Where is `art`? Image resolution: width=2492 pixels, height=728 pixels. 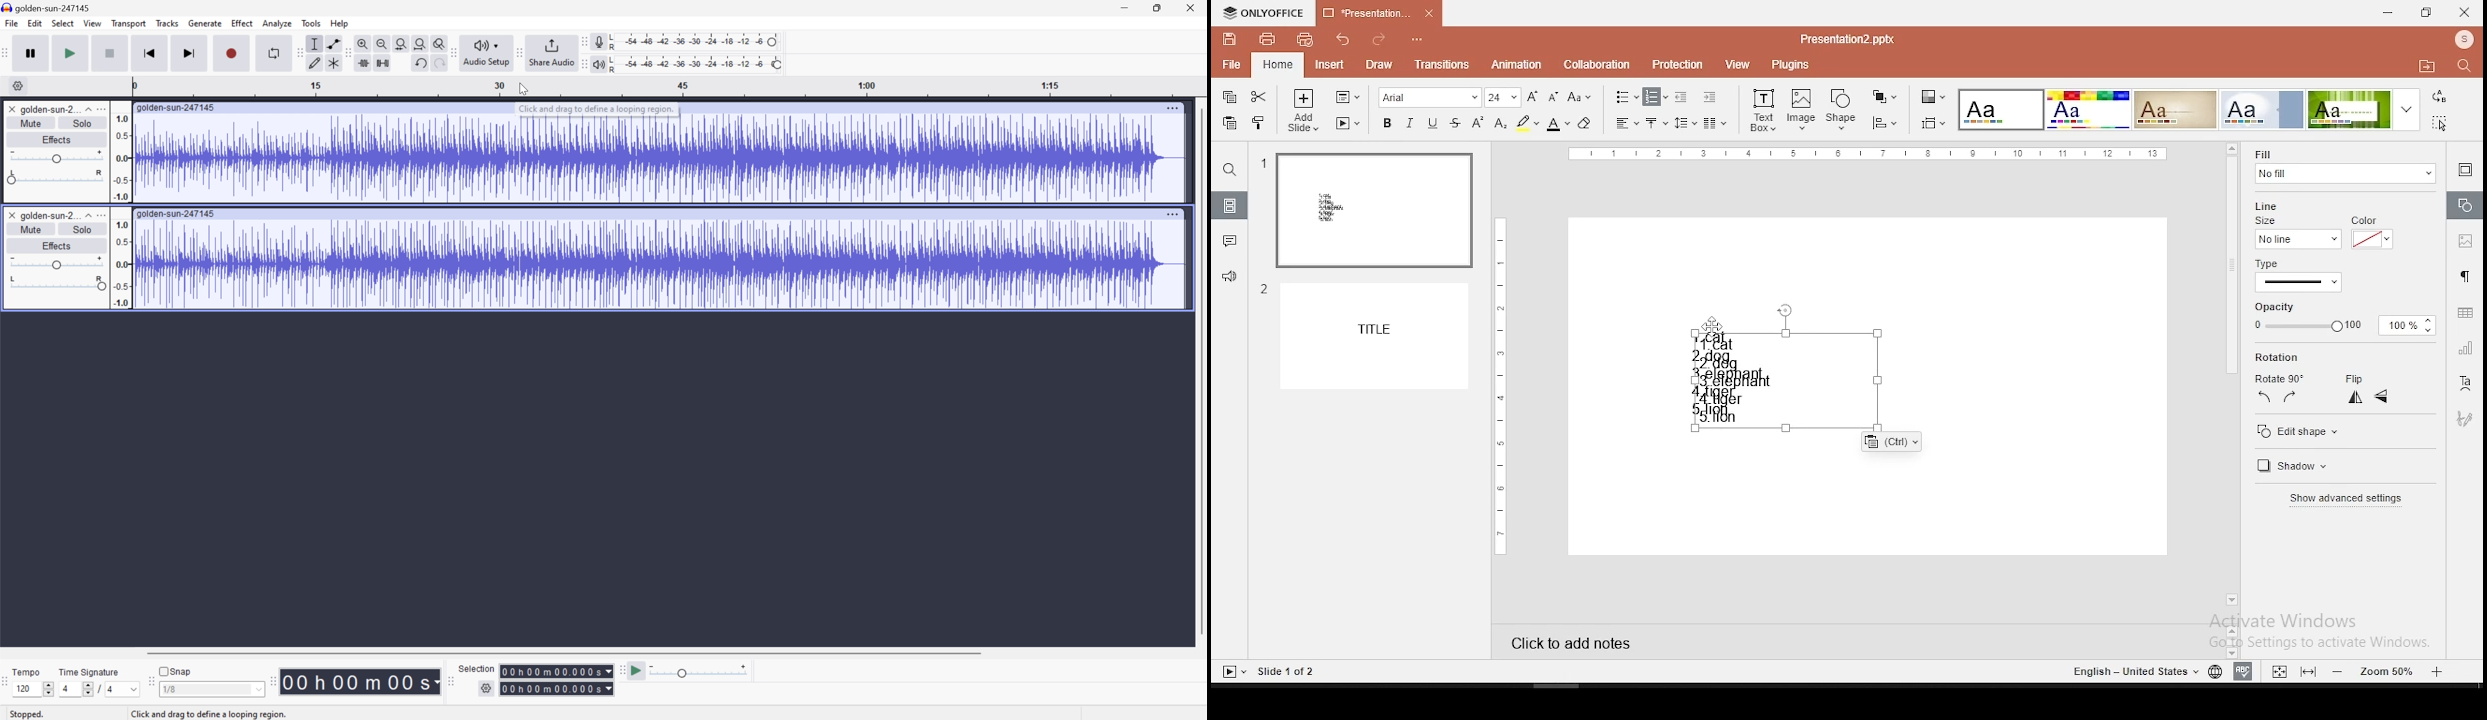
art is located at coordinates (2467, 418).